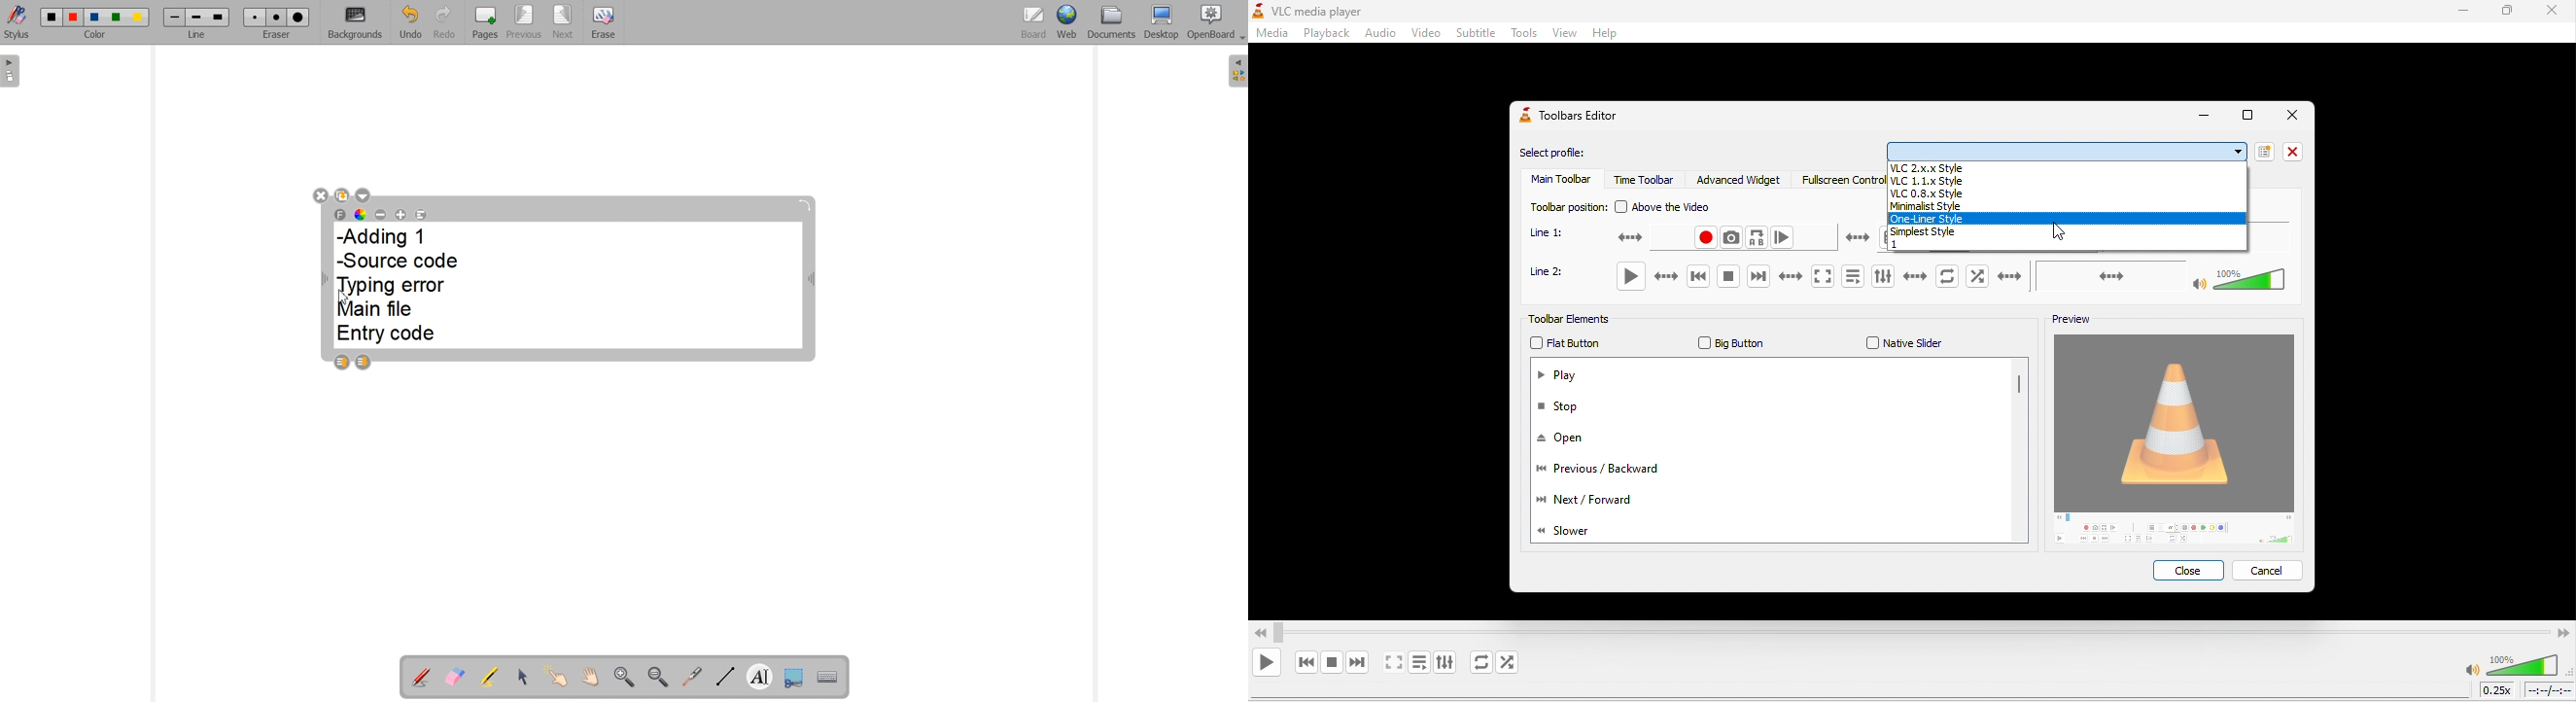 The image size is (2576, 728). What do you see at coordinates (2018, 387) in the screenshot?
I see `vertical scroll bar` at bounding box center [2018, 387].